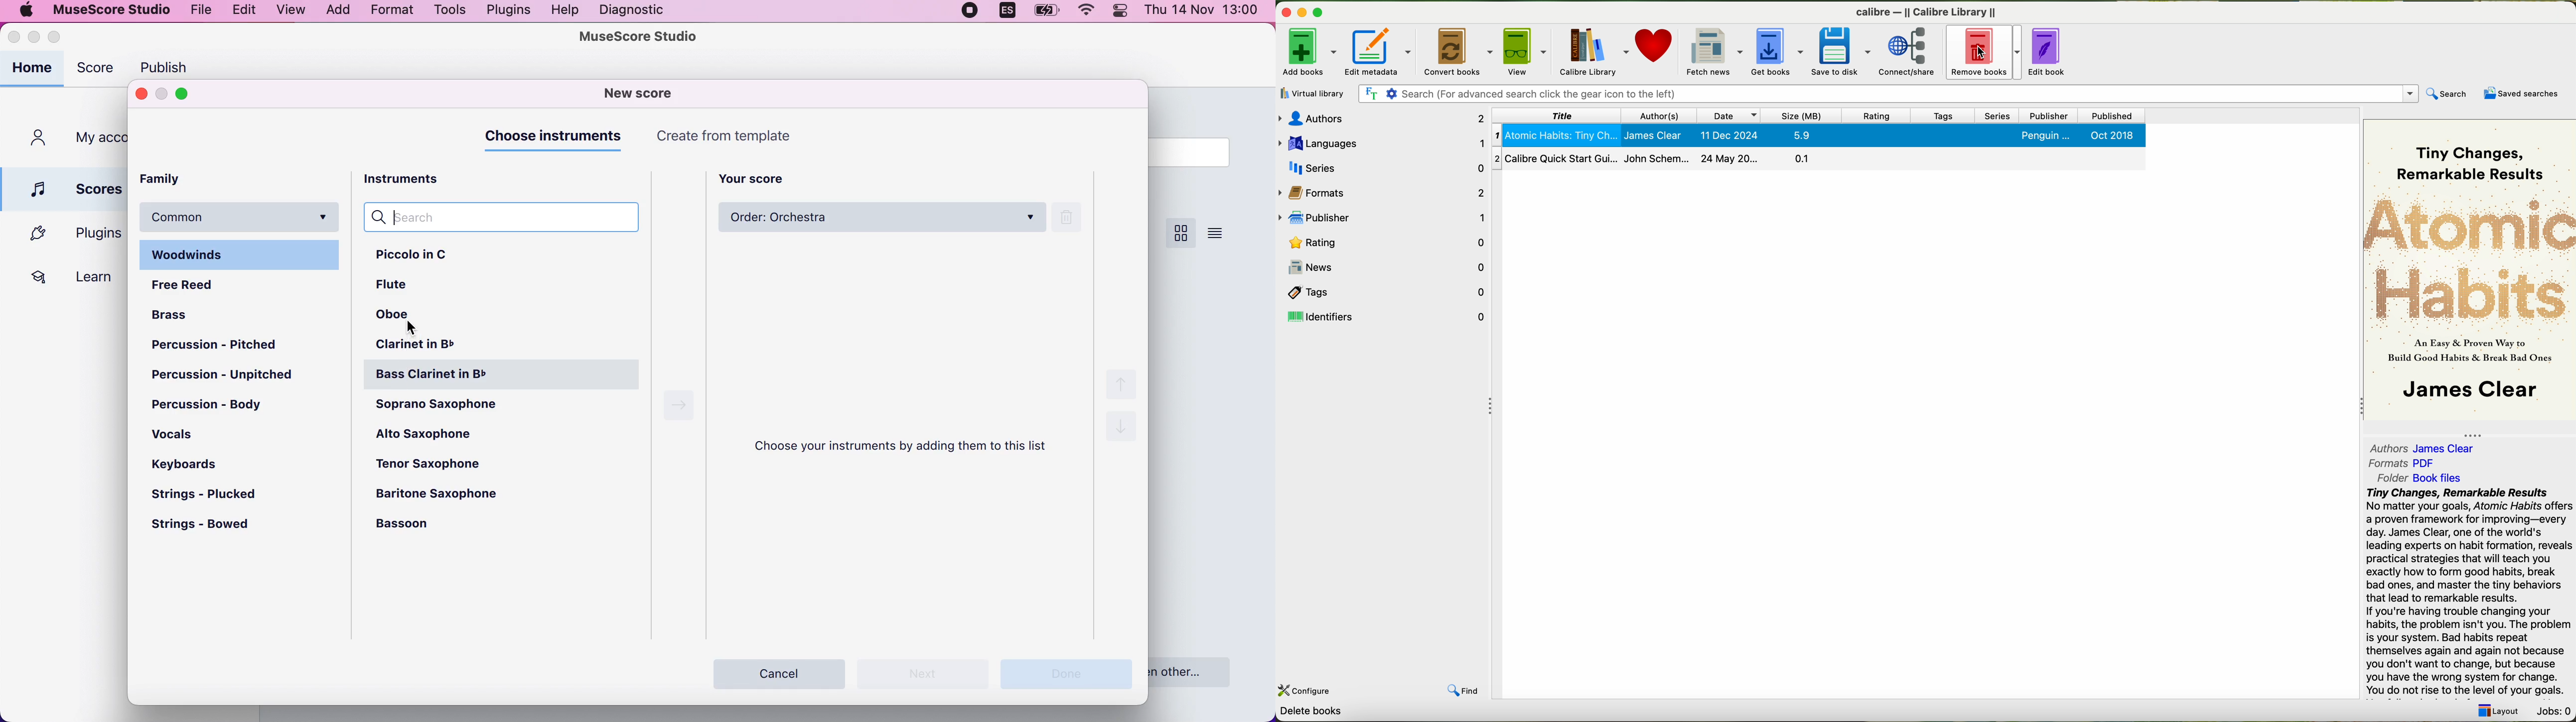 This screenshot has height=728, width=2576. I want to click on mac logo, so click(25, 9).